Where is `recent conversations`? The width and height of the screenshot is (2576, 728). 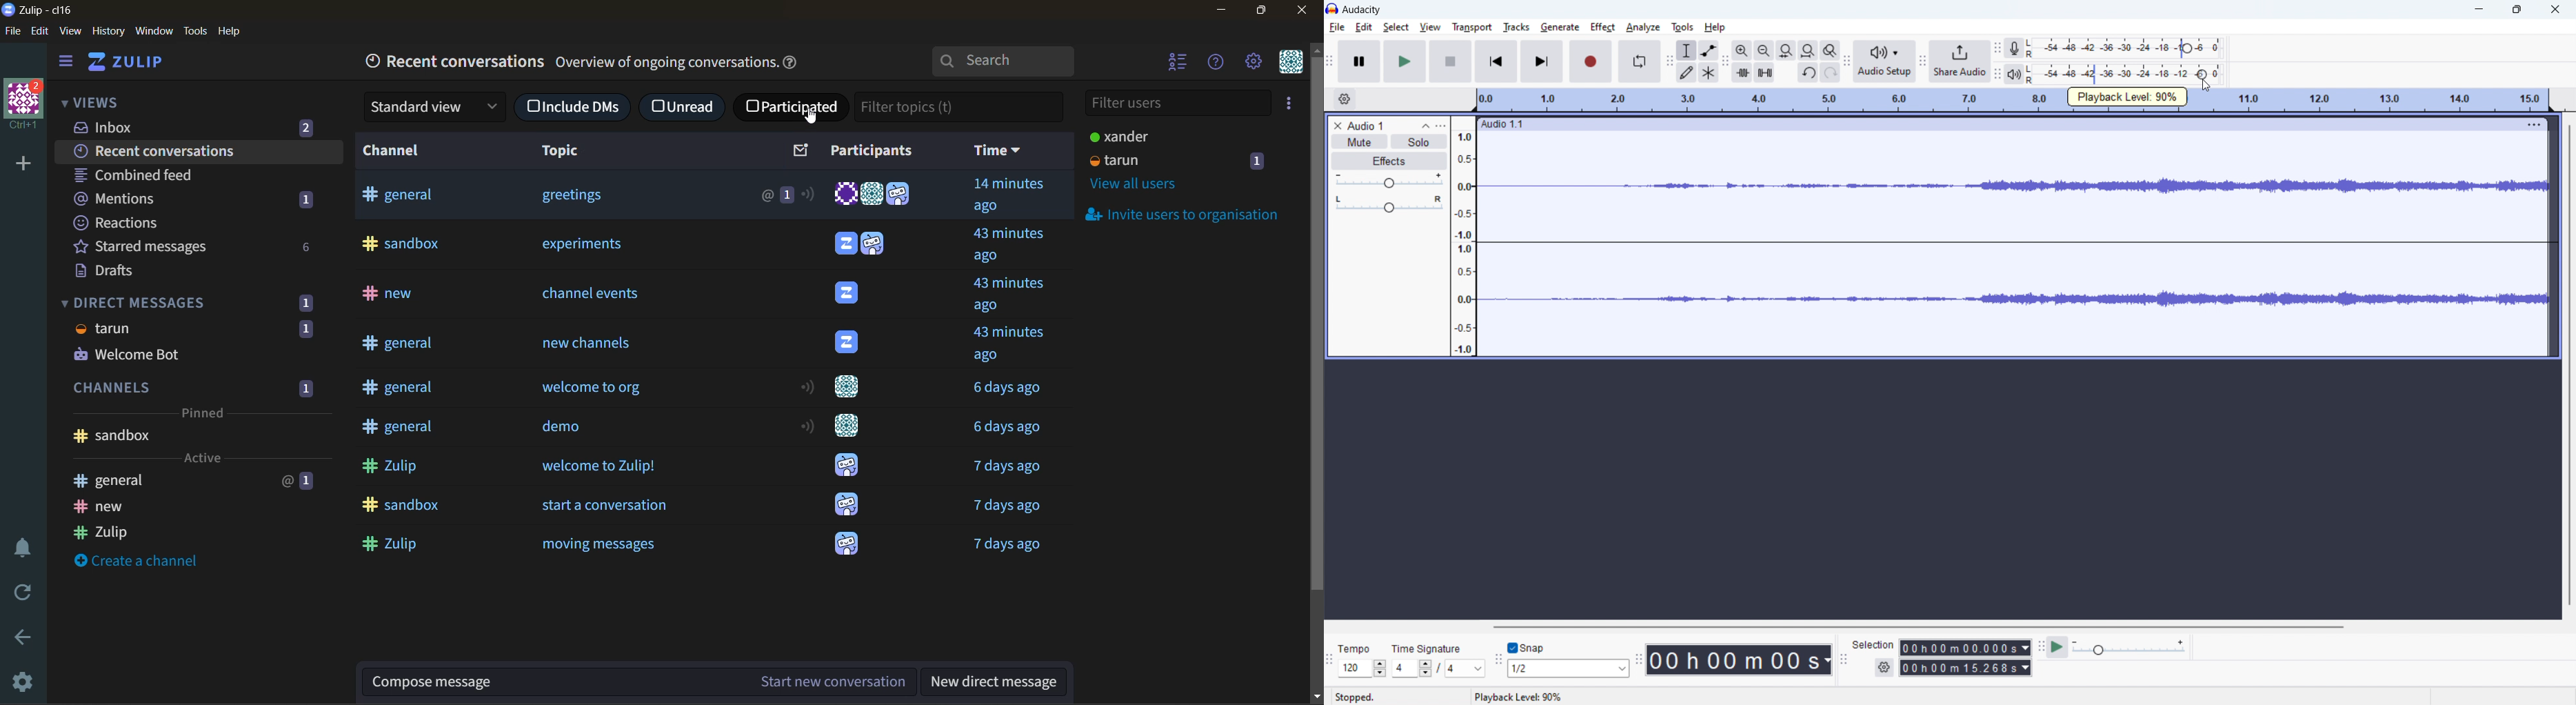
recent conversations is located at coordinates (199, 152).